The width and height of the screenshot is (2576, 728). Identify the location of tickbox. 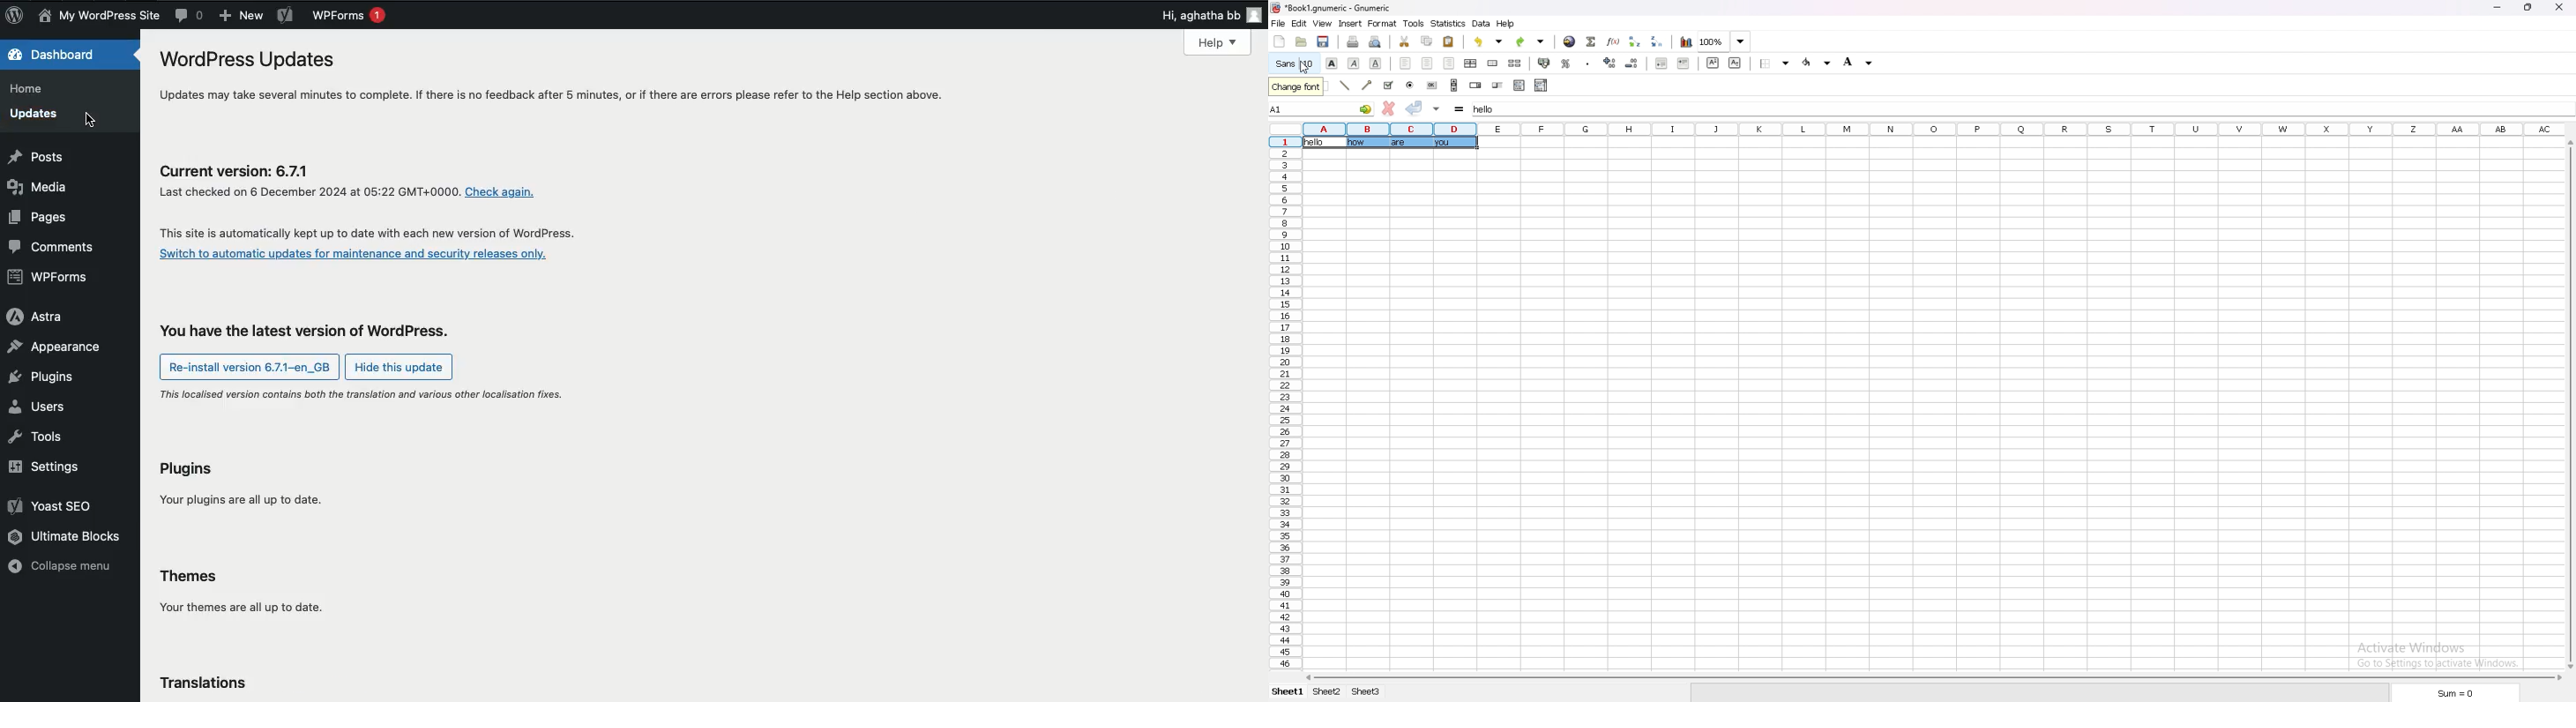
(1387, 85).